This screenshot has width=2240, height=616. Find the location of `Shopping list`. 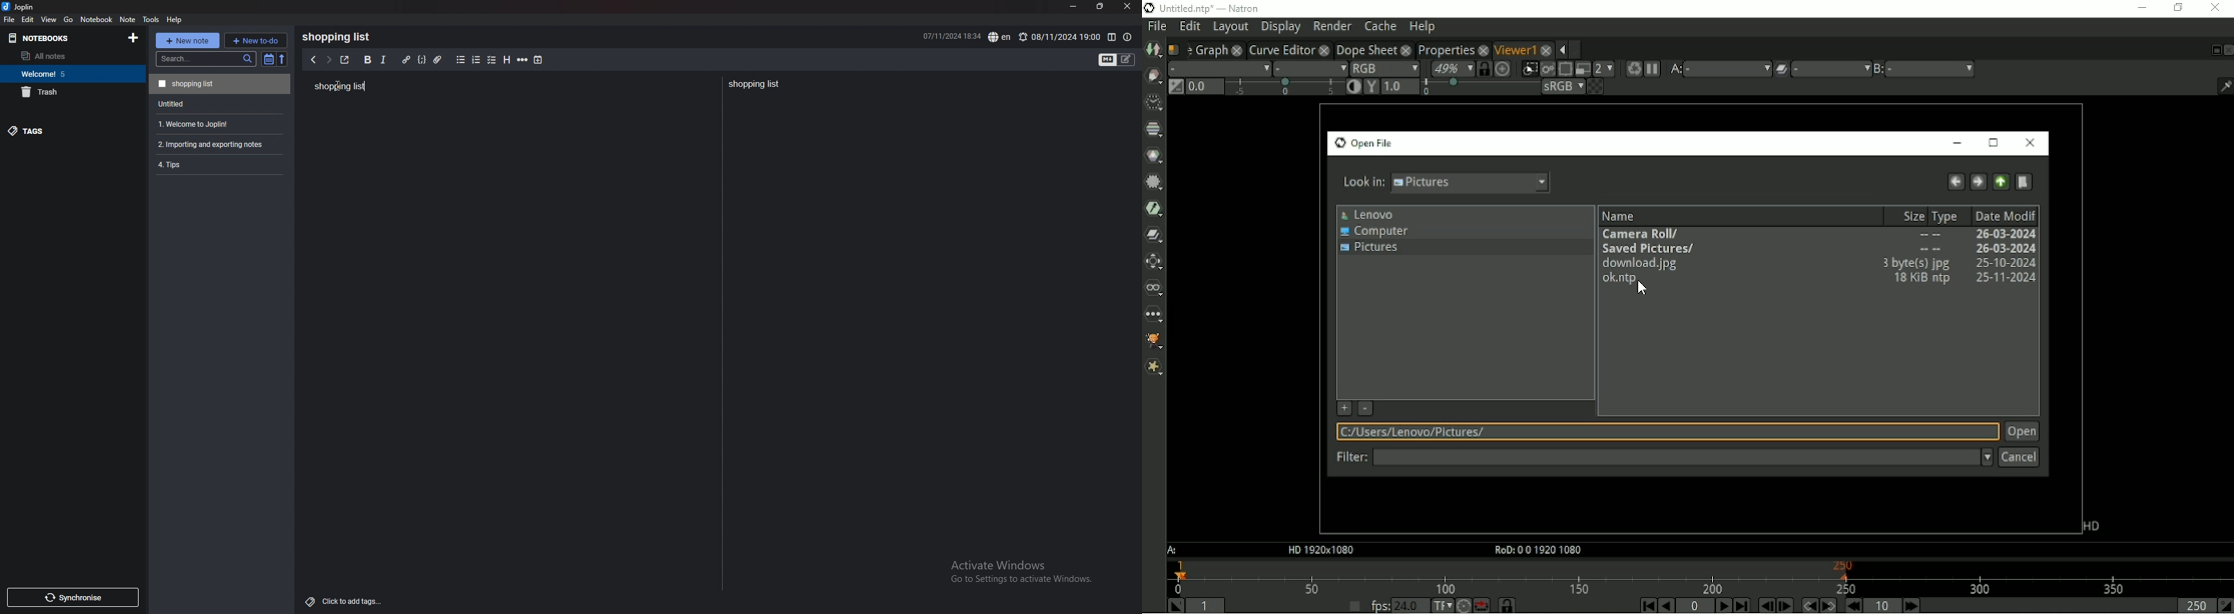

Shopping list is located at coordinates (339, 86).